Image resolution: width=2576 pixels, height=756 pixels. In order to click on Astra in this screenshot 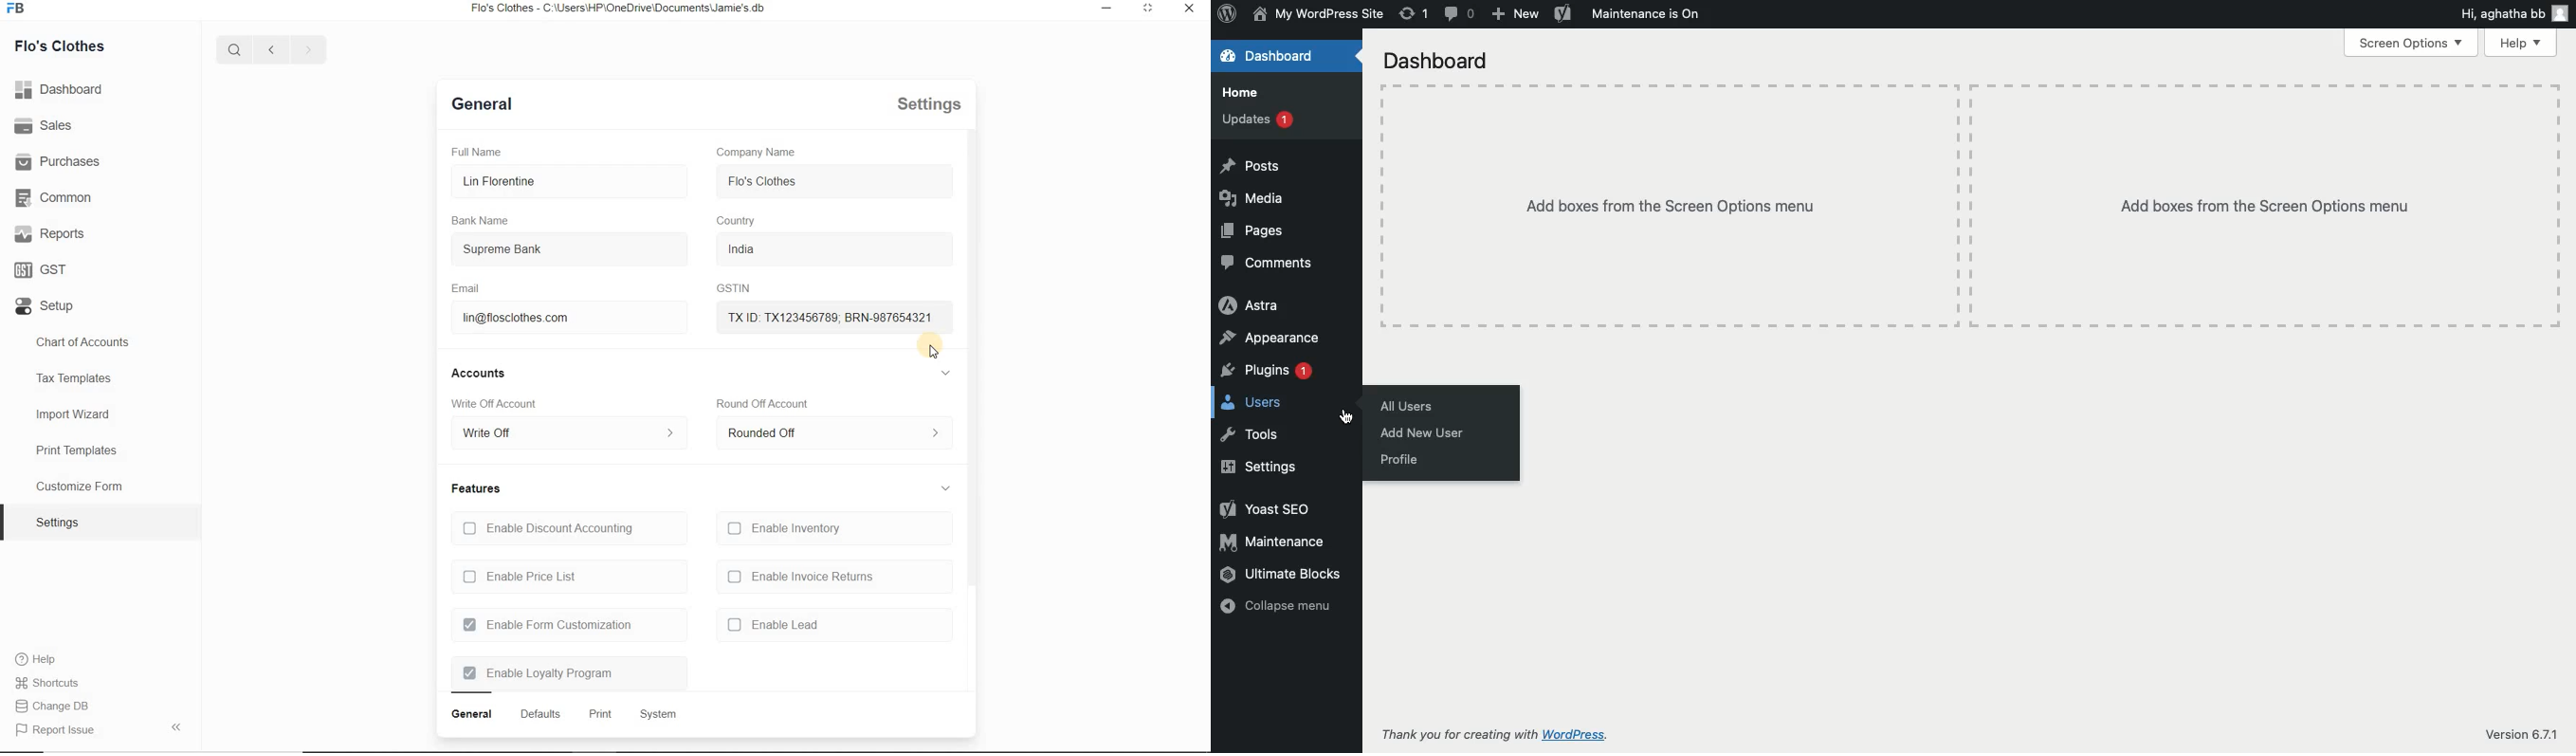, I will do `click(1251, 306)`.